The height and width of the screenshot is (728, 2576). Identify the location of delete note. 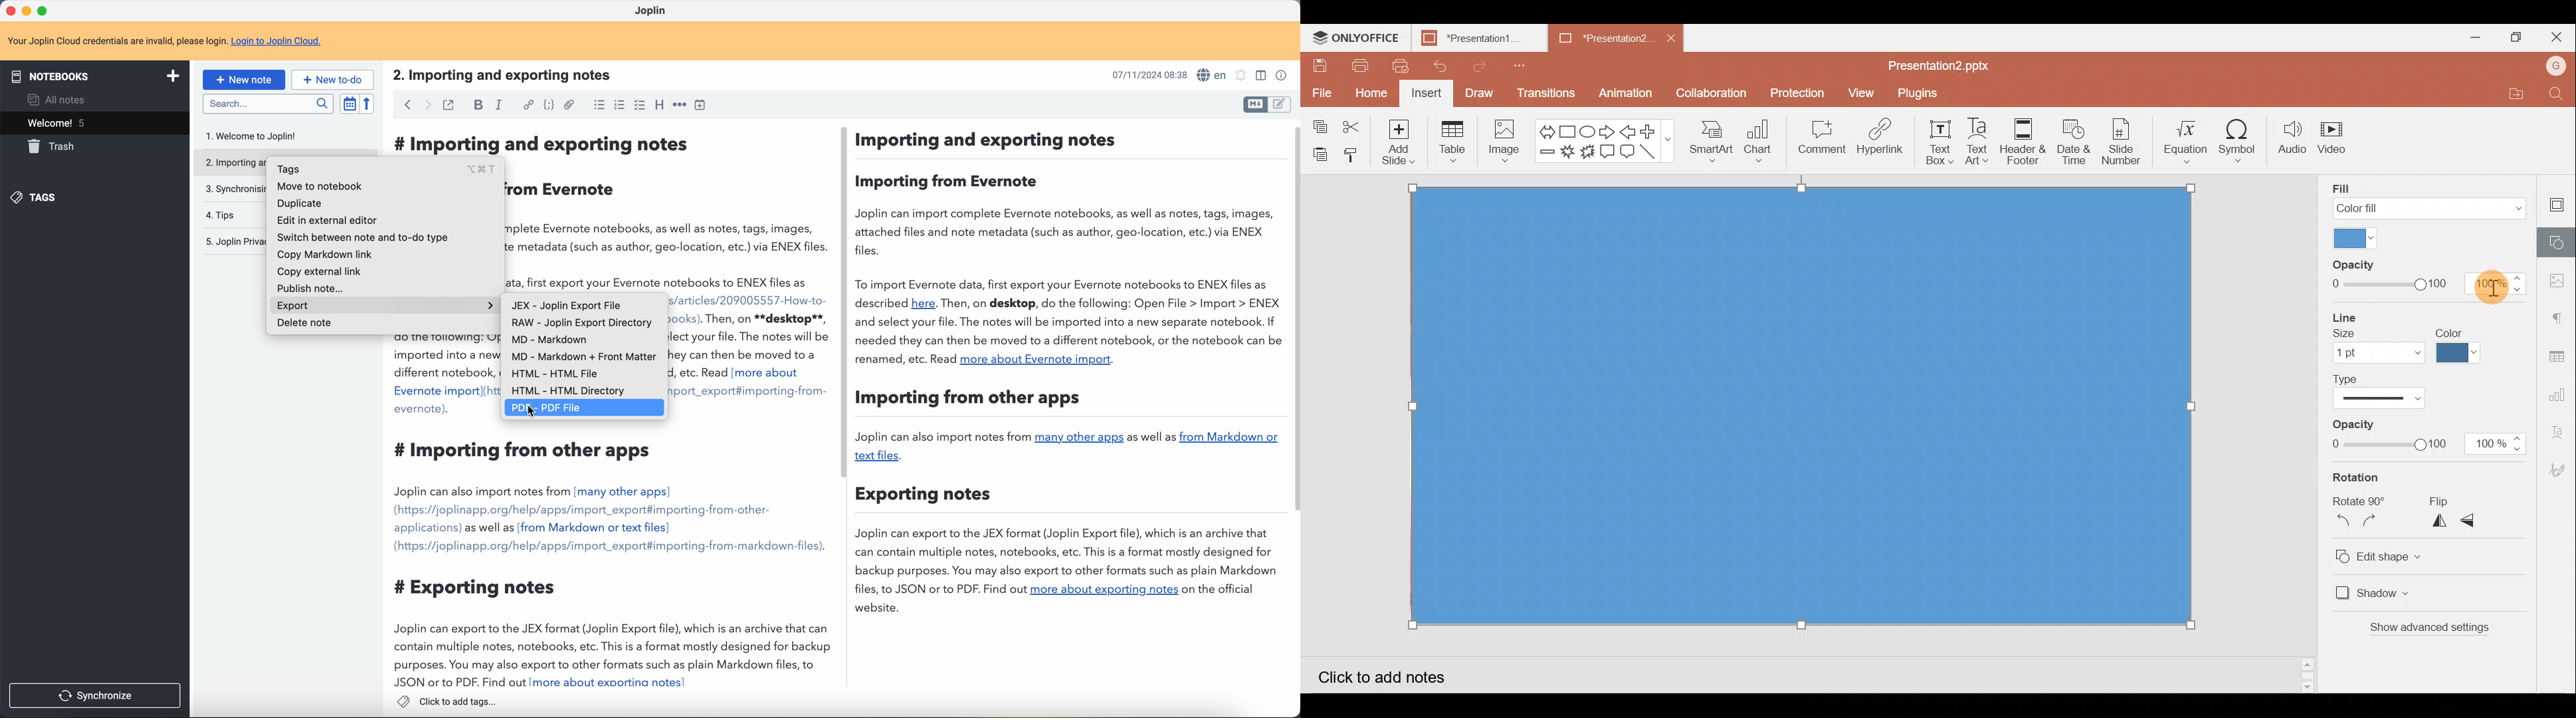
(311, 326).